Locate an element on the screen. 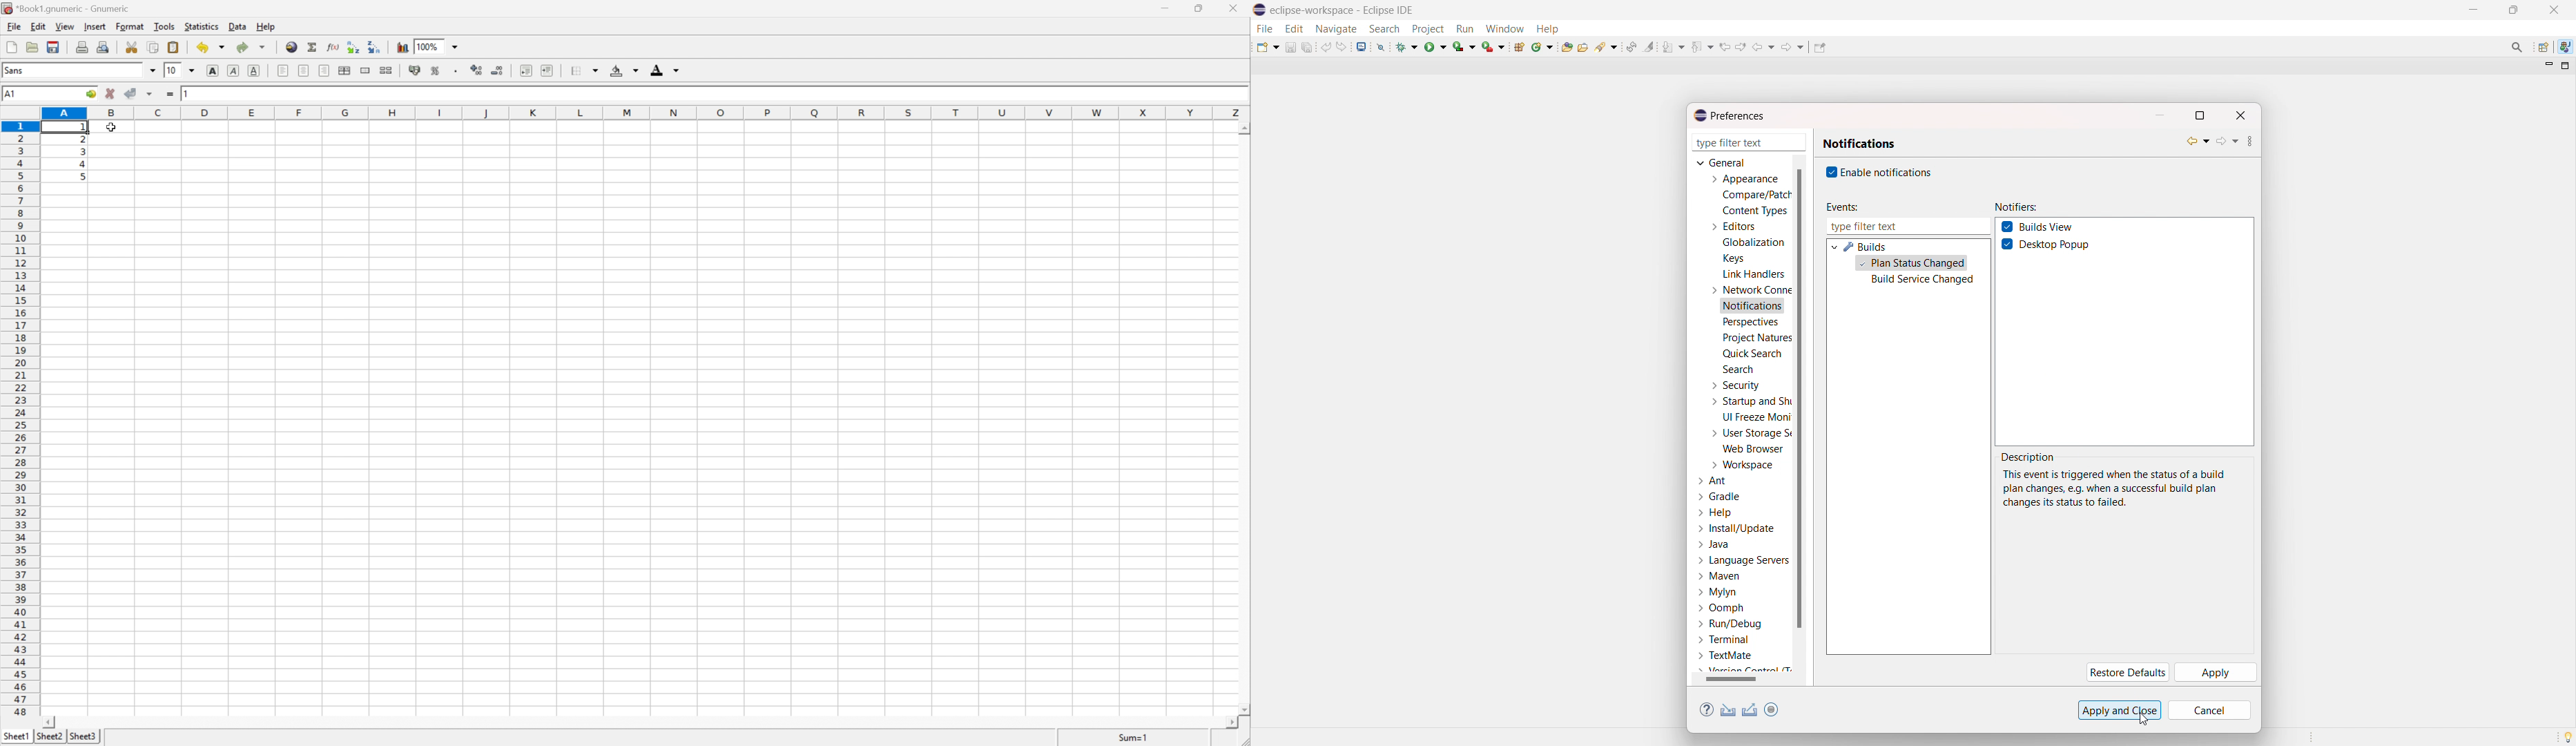  Print preview is located at coordinates (103, 46).